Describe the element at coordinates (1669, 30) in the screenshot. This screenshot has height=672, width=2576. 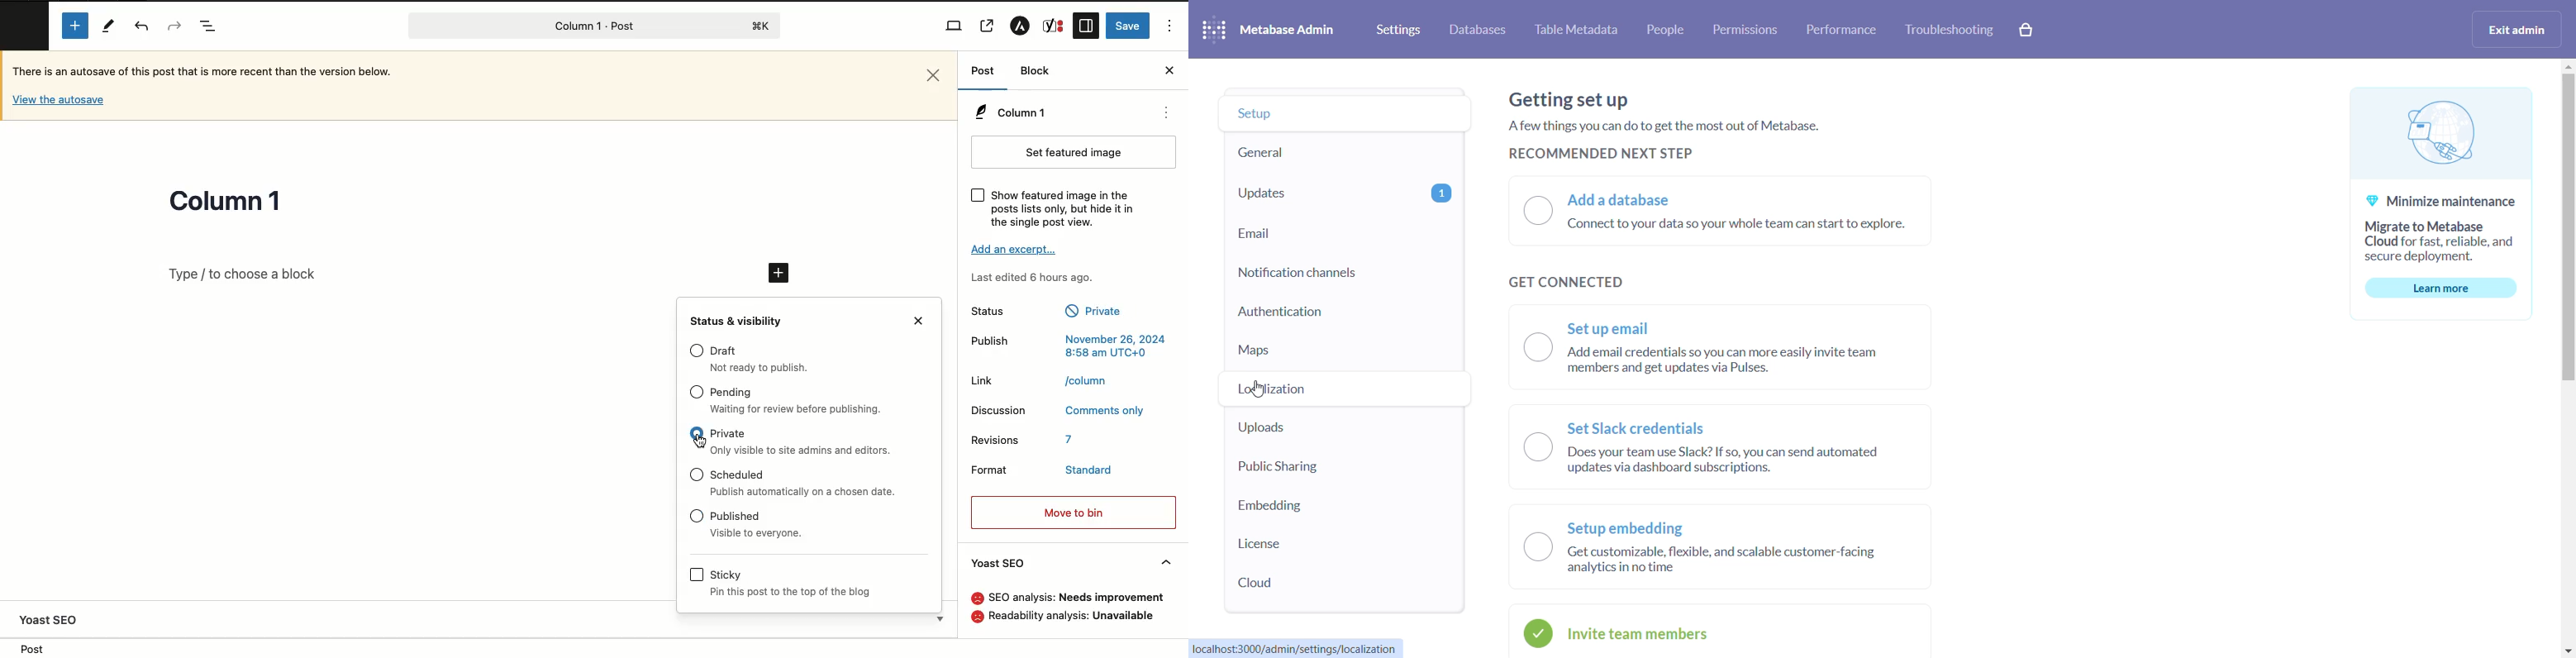
I see `people` at that location.